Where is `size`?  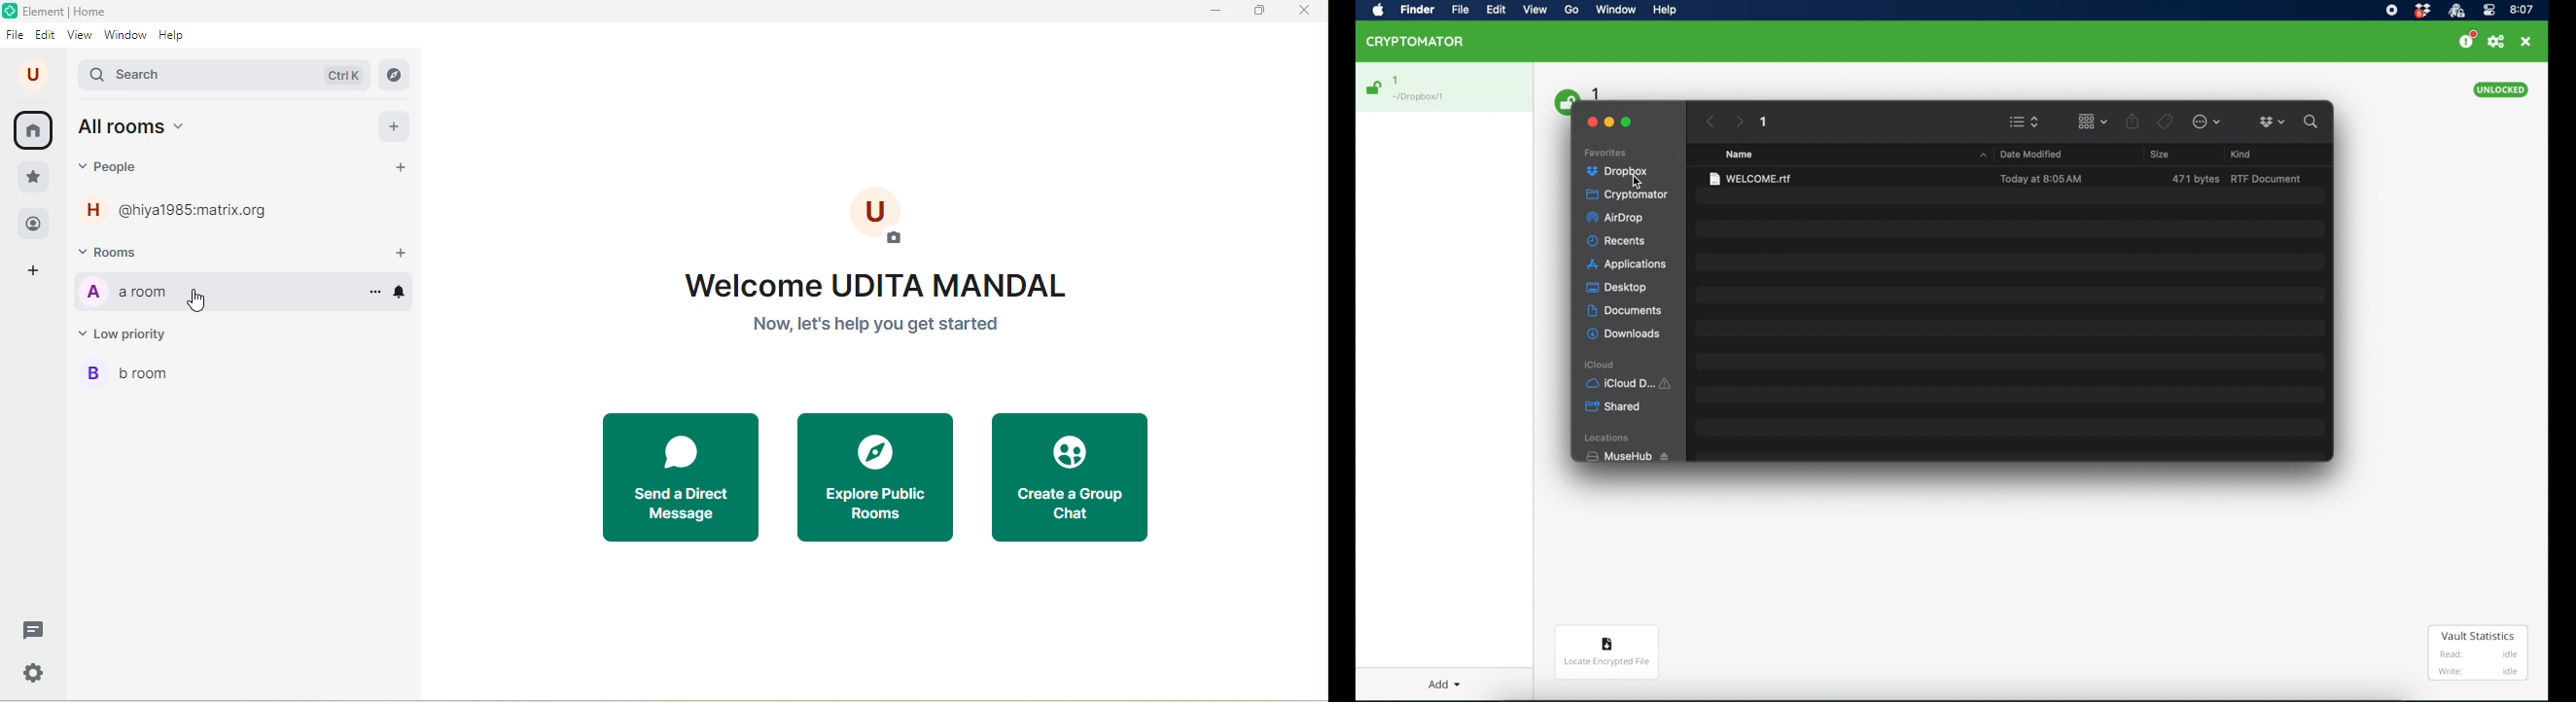 size is located at coordinates (2161, 153).